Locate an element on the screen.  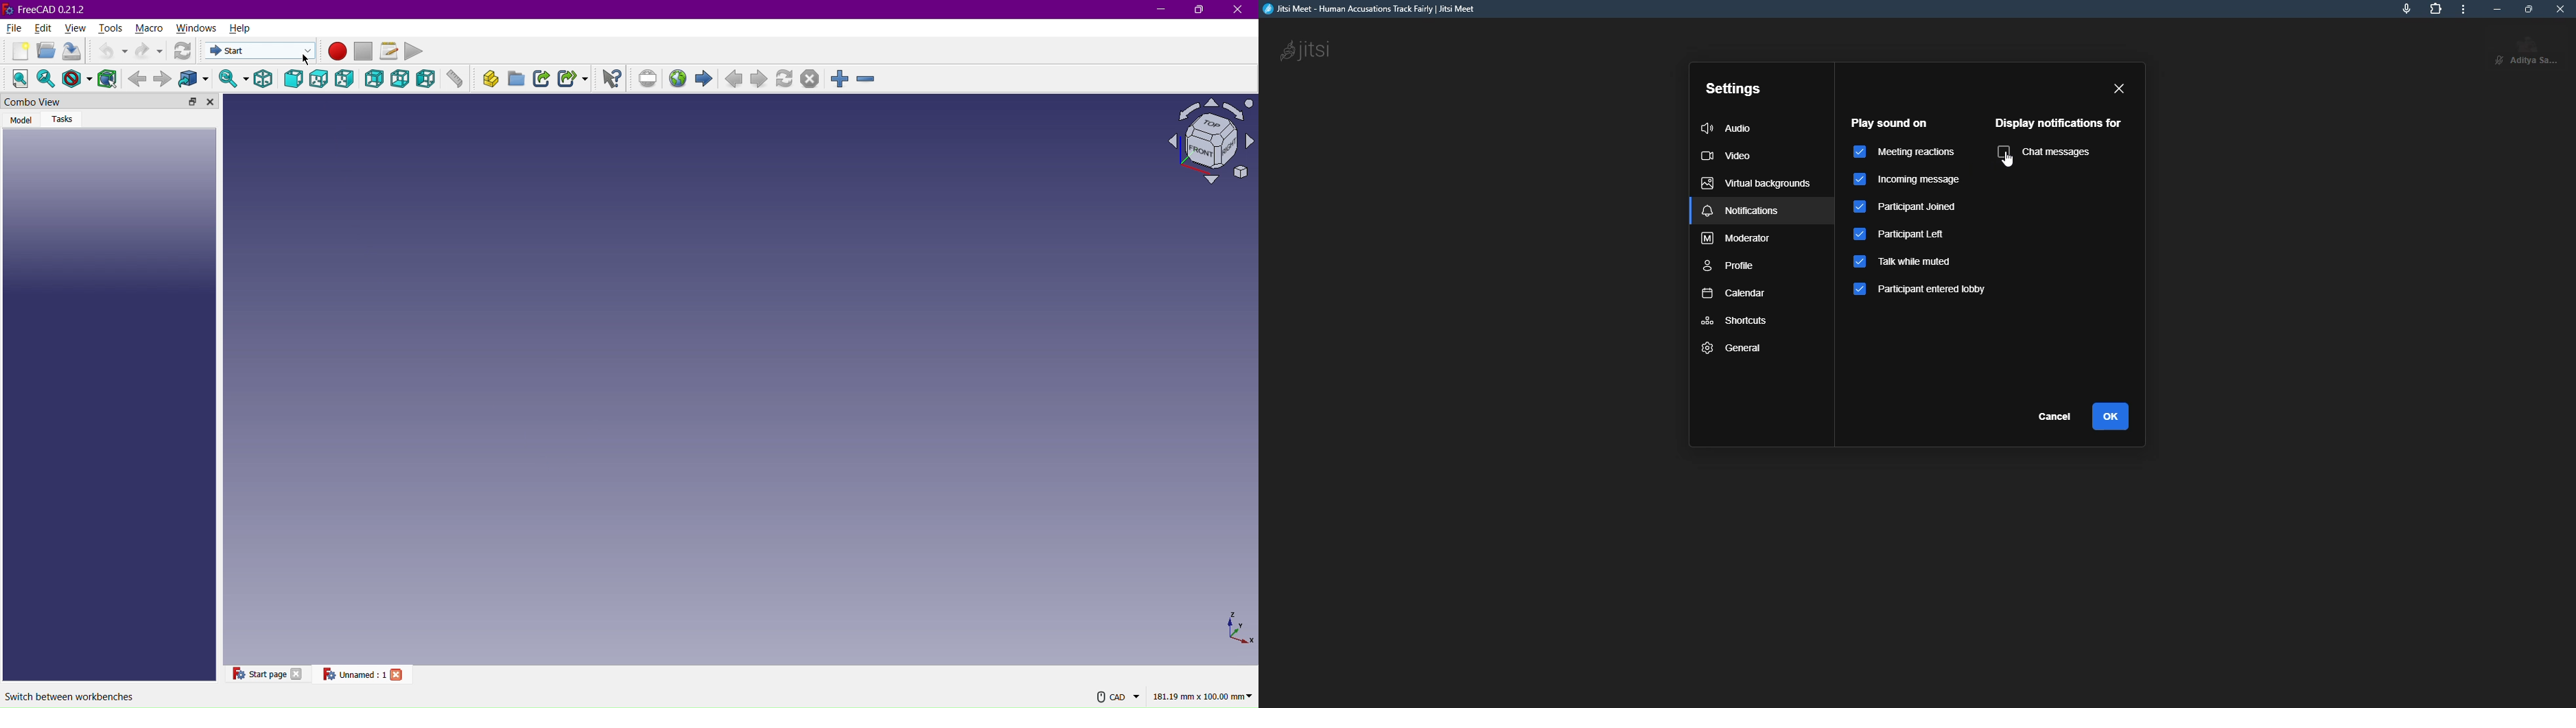
Make a sub-link is located at coordinates (574, 79).